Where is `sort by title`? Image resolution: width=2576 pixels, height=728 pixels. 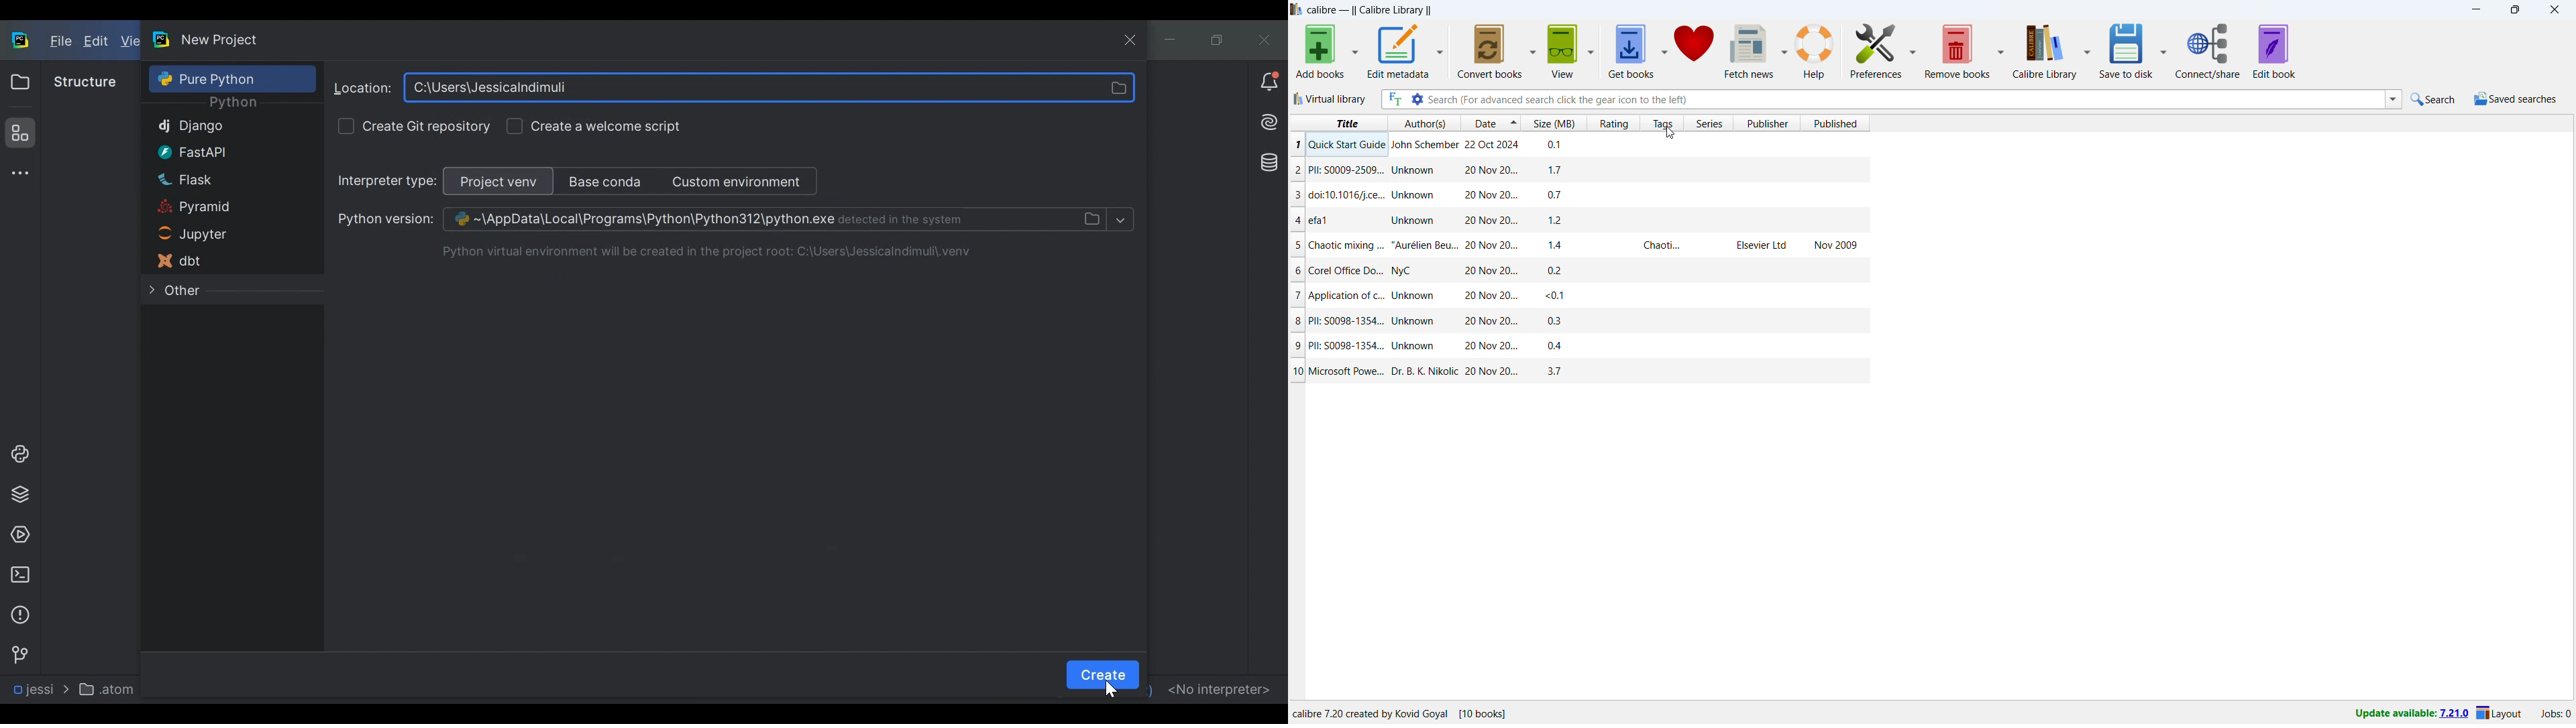 sort by title is located at coordinates (1338, 123).